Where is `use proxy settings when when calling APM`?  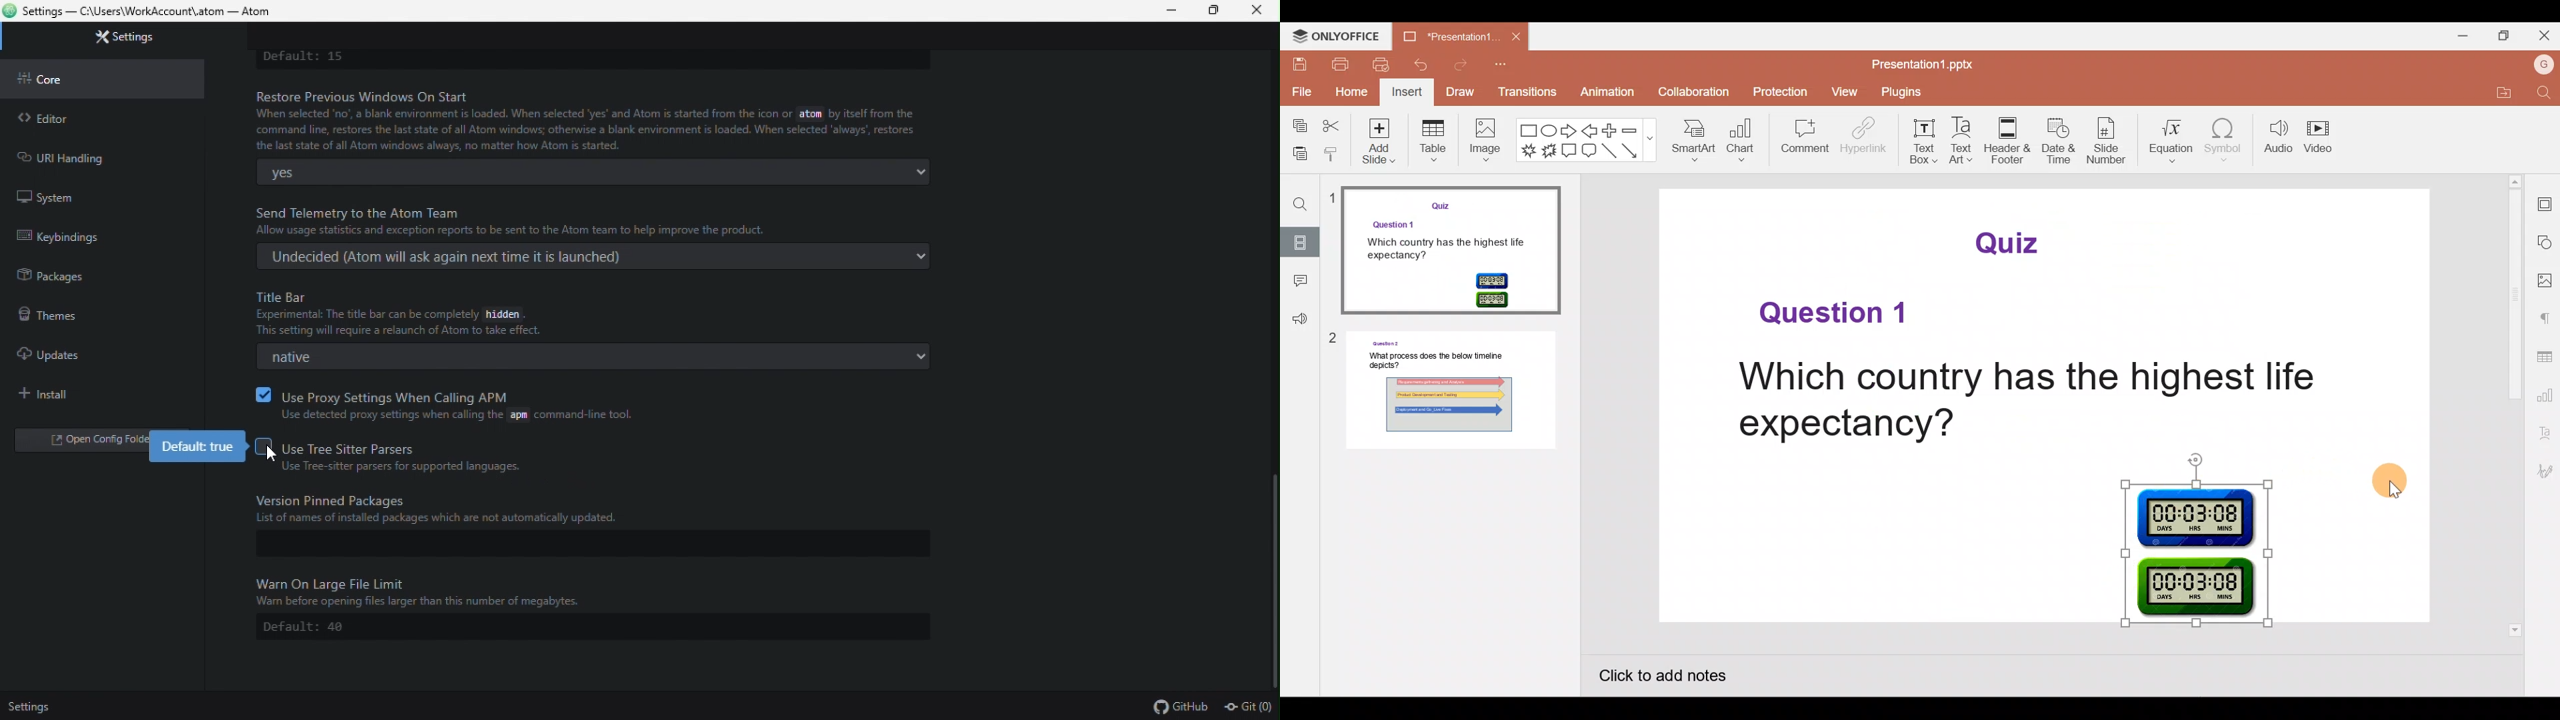
use proxy settings when when calling APM is located at coordinates (462, 405).